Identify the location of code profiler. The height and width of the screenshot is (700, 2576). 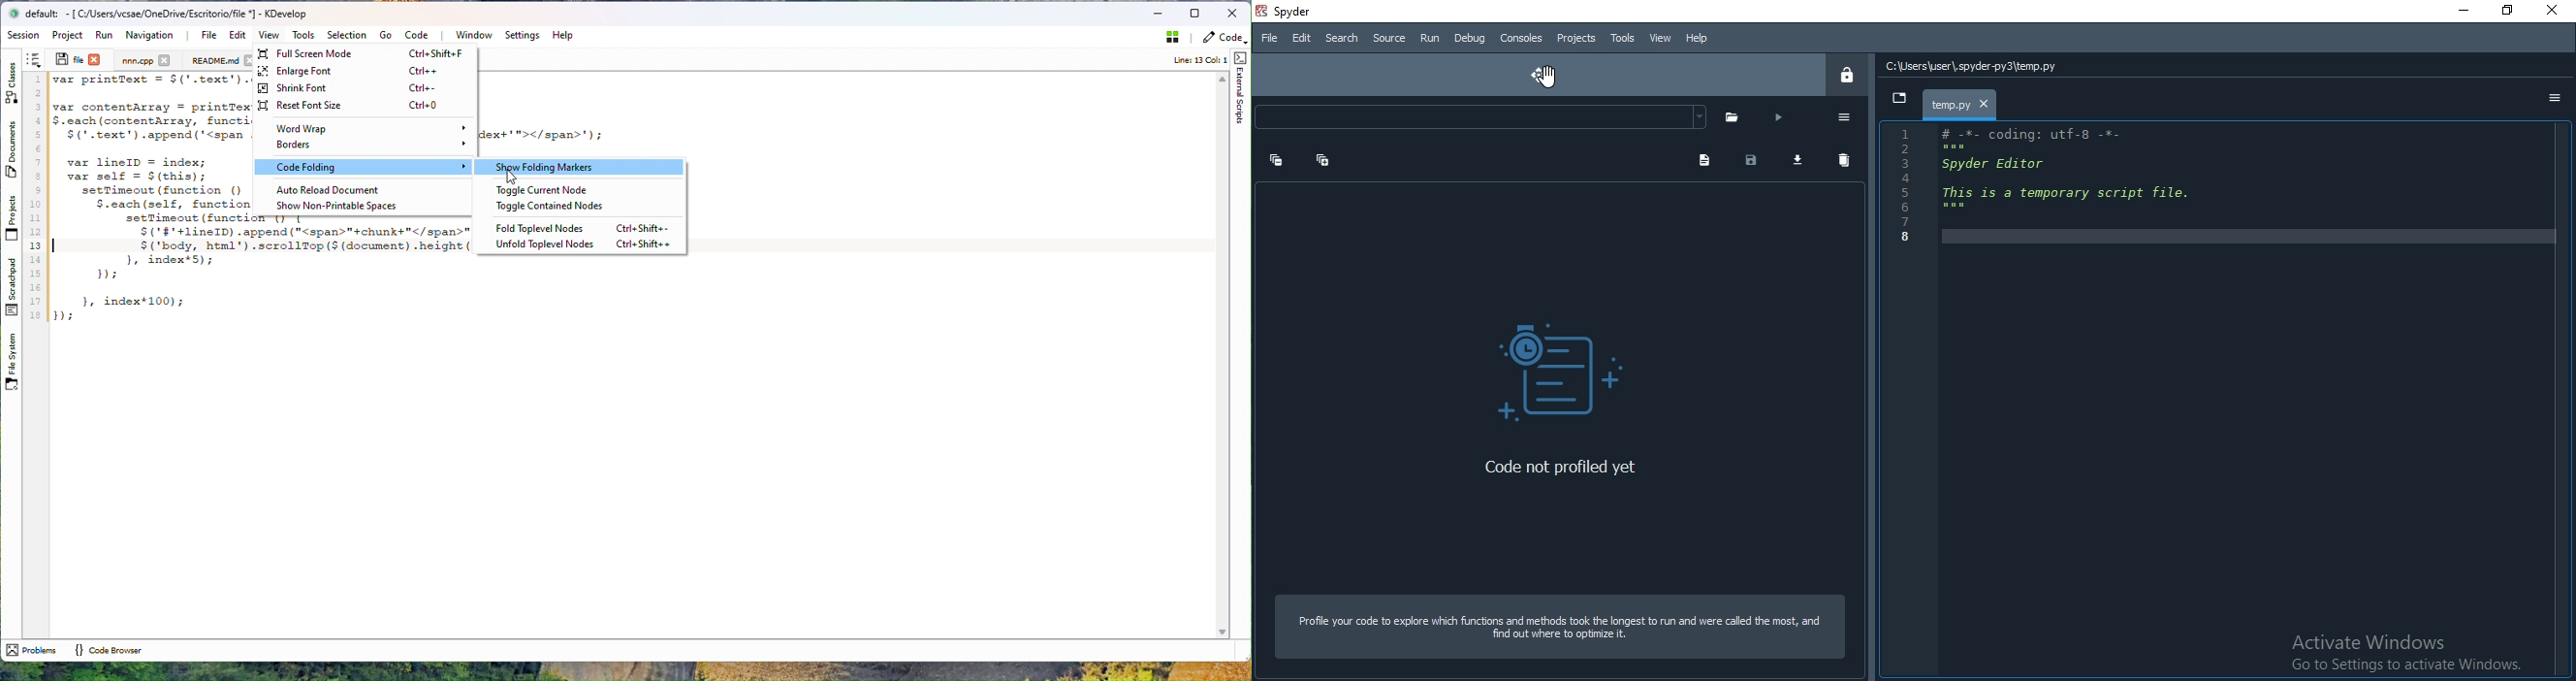
(1550, 364).